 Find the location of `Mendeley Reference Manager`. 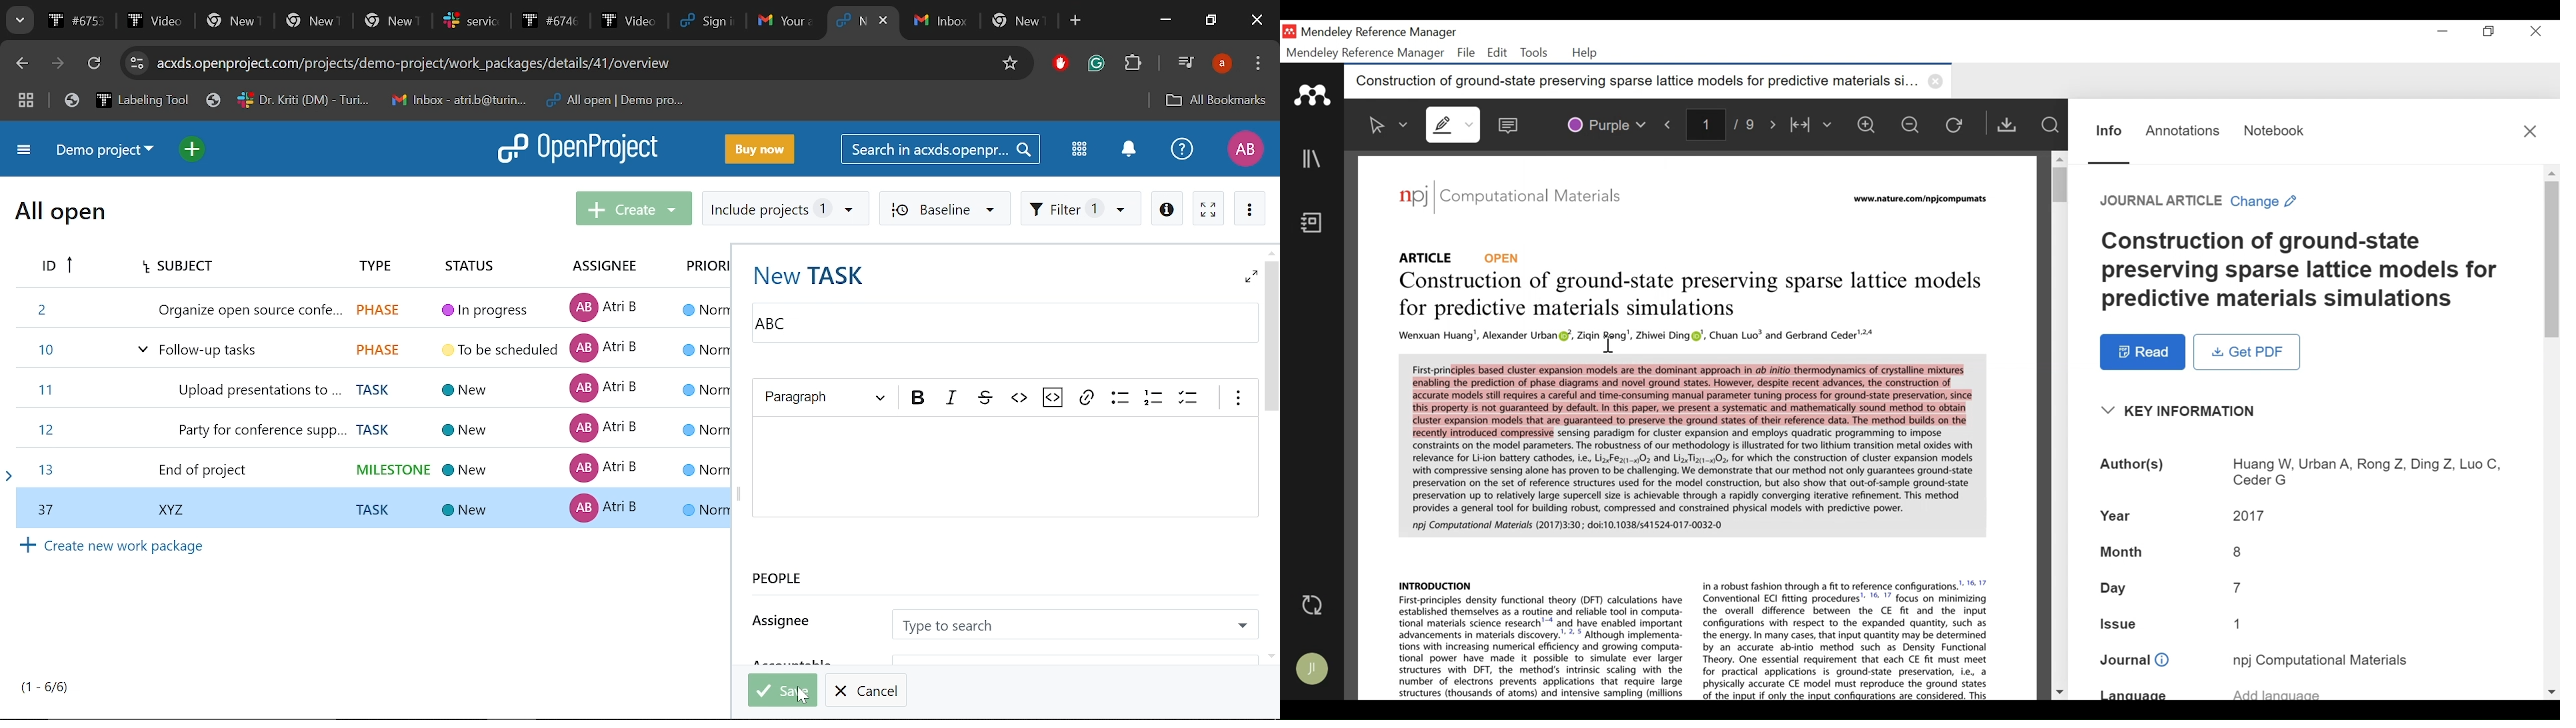

Mendeley Reference Manager is located at coordinates (1365, 53).